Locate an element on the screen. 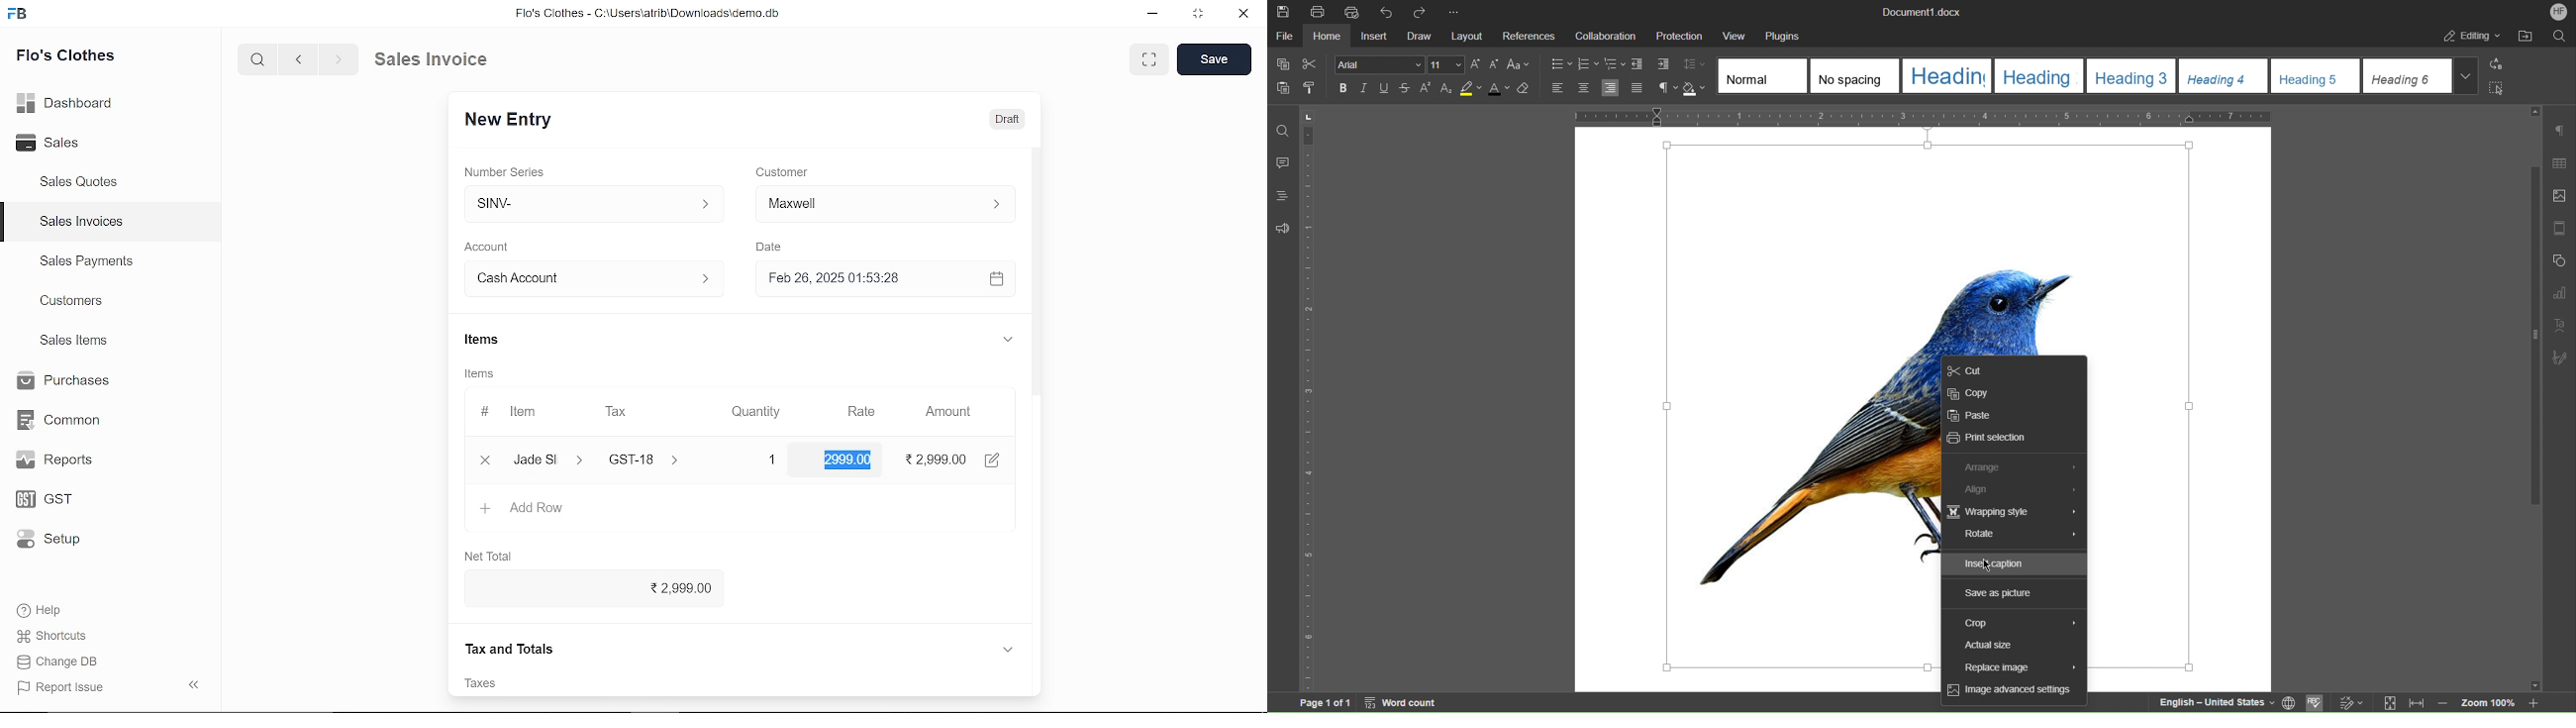  Erase Style is located at coordinates (1527, 89).